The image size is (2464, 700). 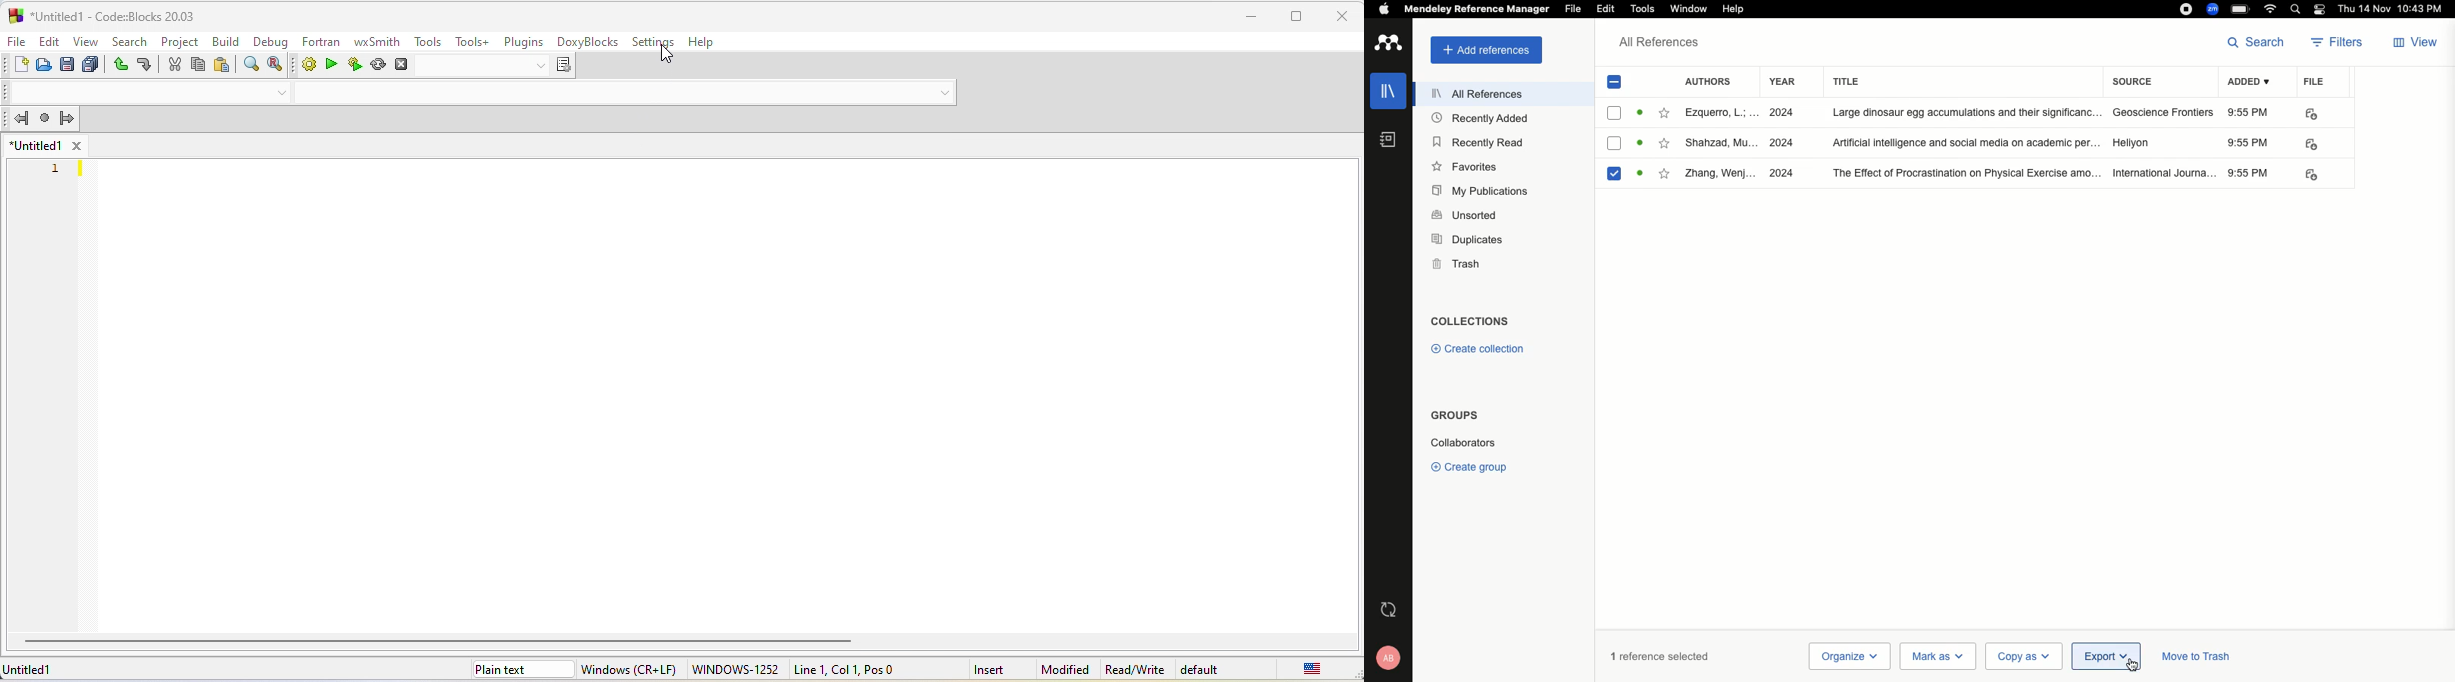 I want to click on Recording, so click(x=2187, y=8).